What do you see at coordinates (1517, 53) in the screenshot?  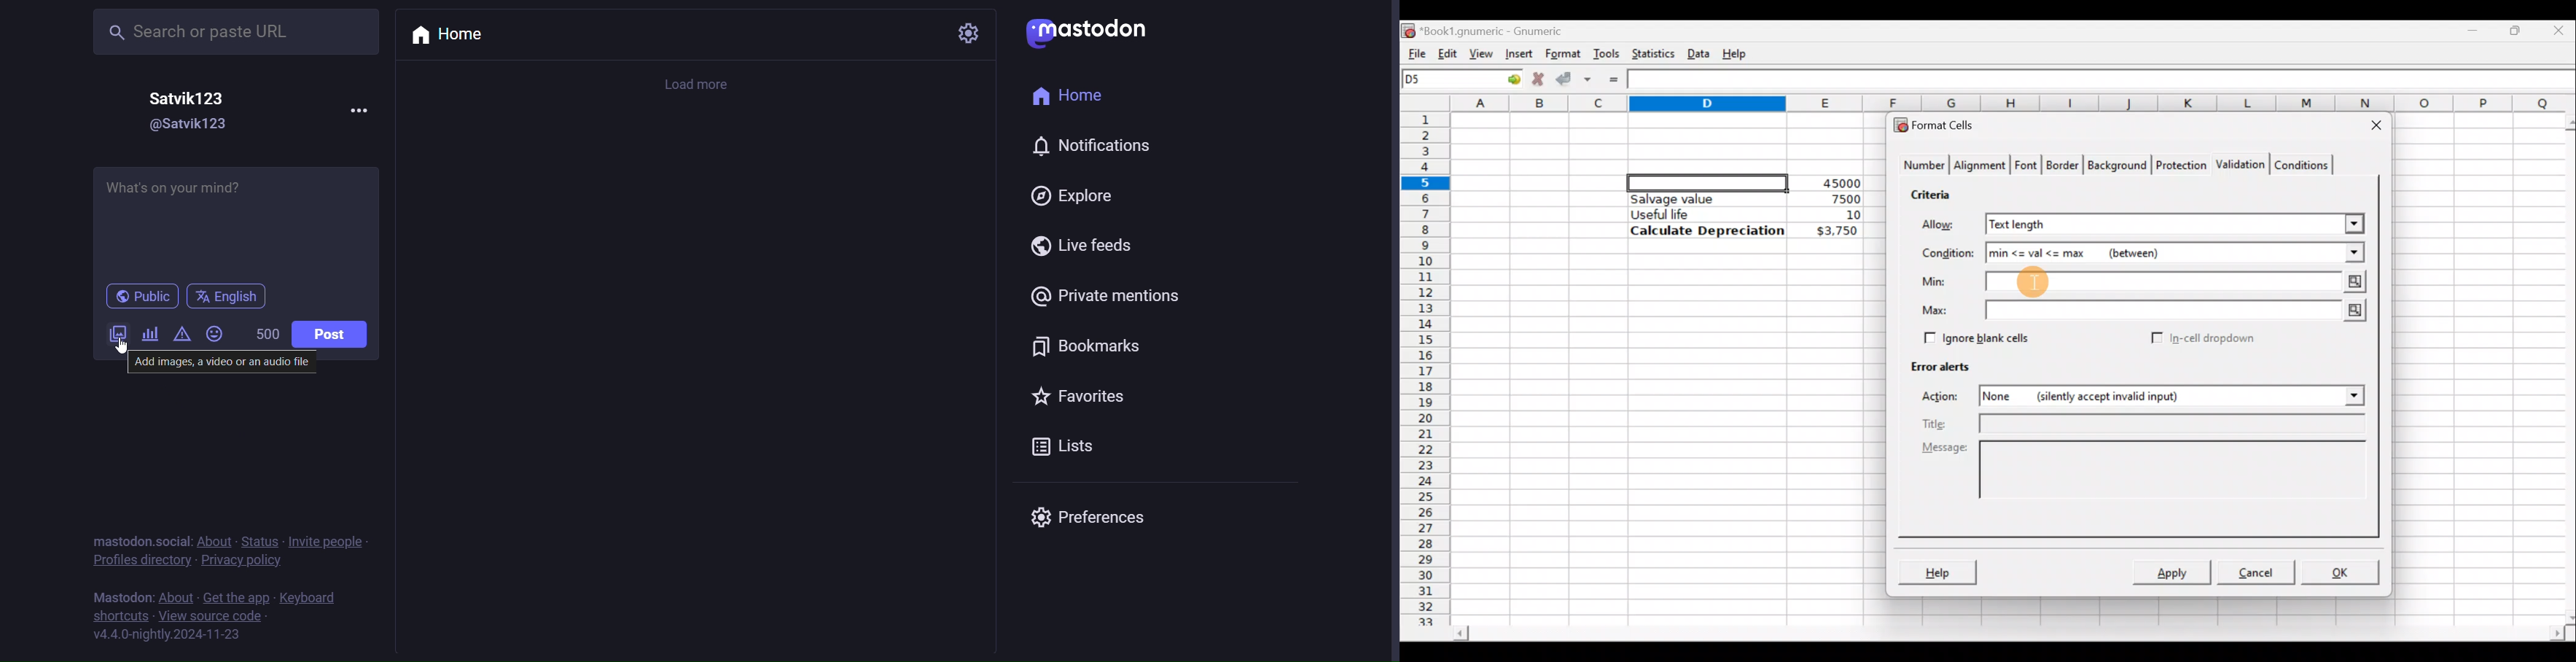 I see `Insert` at bounding box center [1517, 53].